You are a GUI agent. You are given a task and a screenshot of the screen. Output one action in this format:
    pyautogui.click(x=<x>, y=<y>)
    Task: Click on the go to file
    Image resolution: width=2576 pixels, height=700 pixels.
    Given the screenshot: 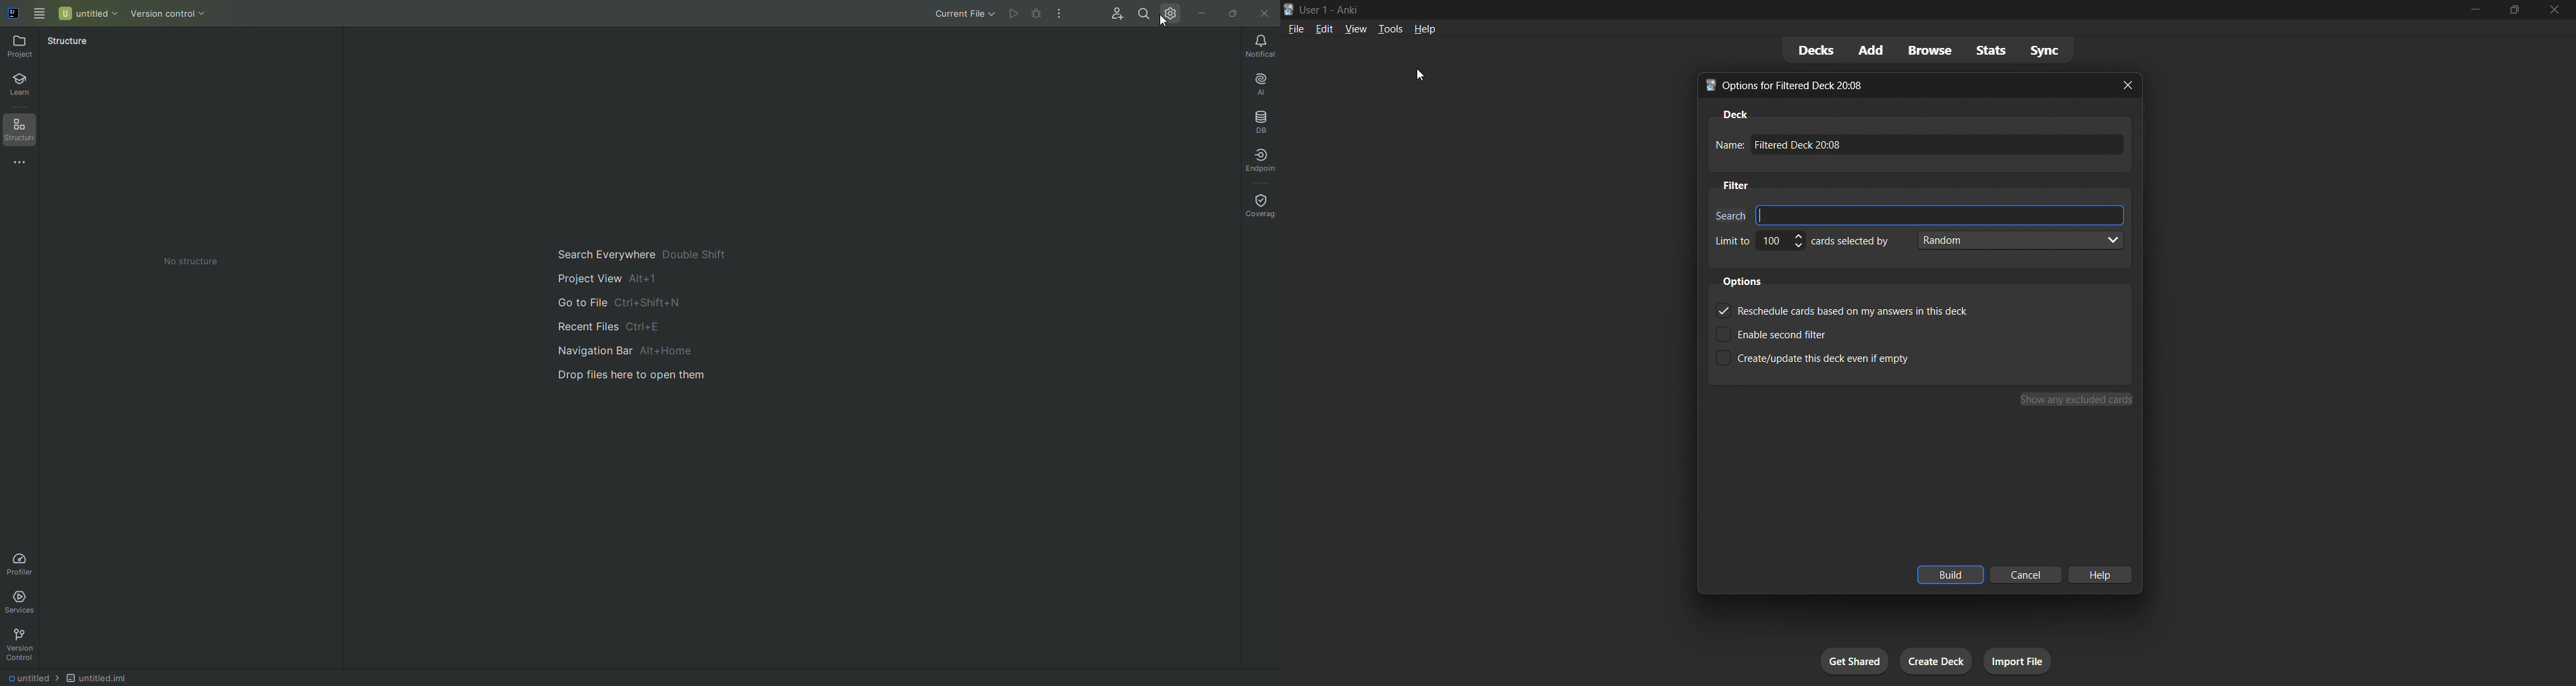 What is the action you would take?
    pyautogui.click(x=646, y=304)
    